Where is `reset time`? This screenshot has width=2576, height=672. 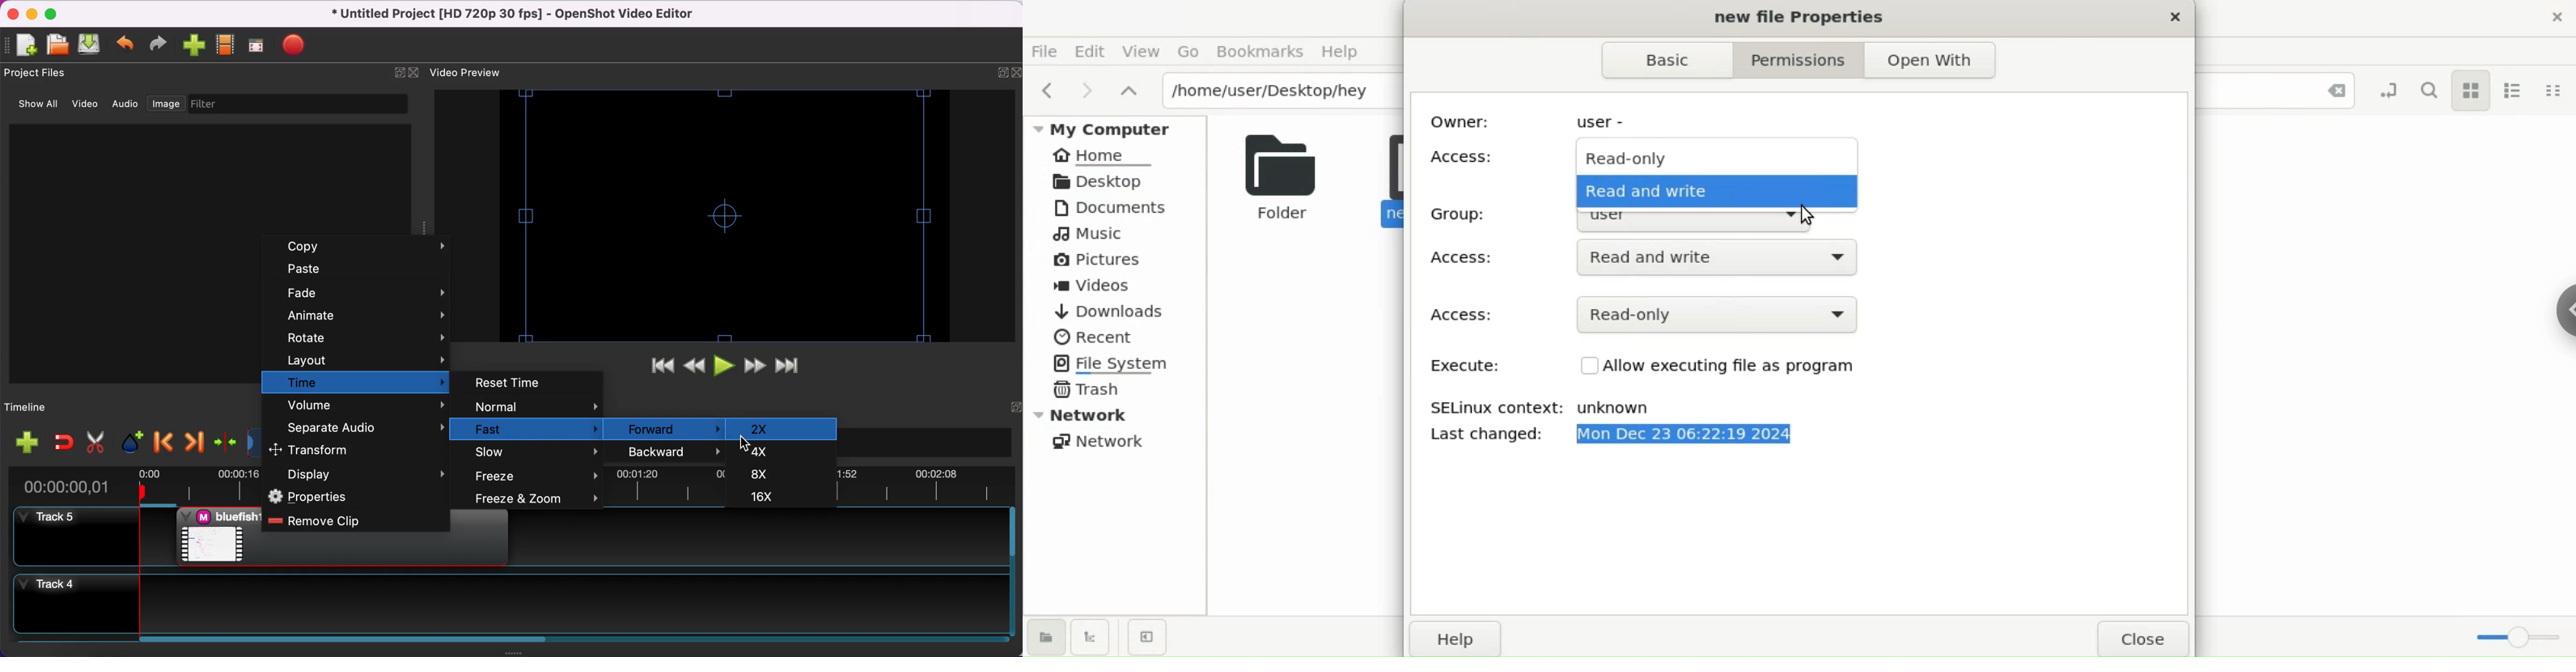 reset time is located at coordinates (531, 382).